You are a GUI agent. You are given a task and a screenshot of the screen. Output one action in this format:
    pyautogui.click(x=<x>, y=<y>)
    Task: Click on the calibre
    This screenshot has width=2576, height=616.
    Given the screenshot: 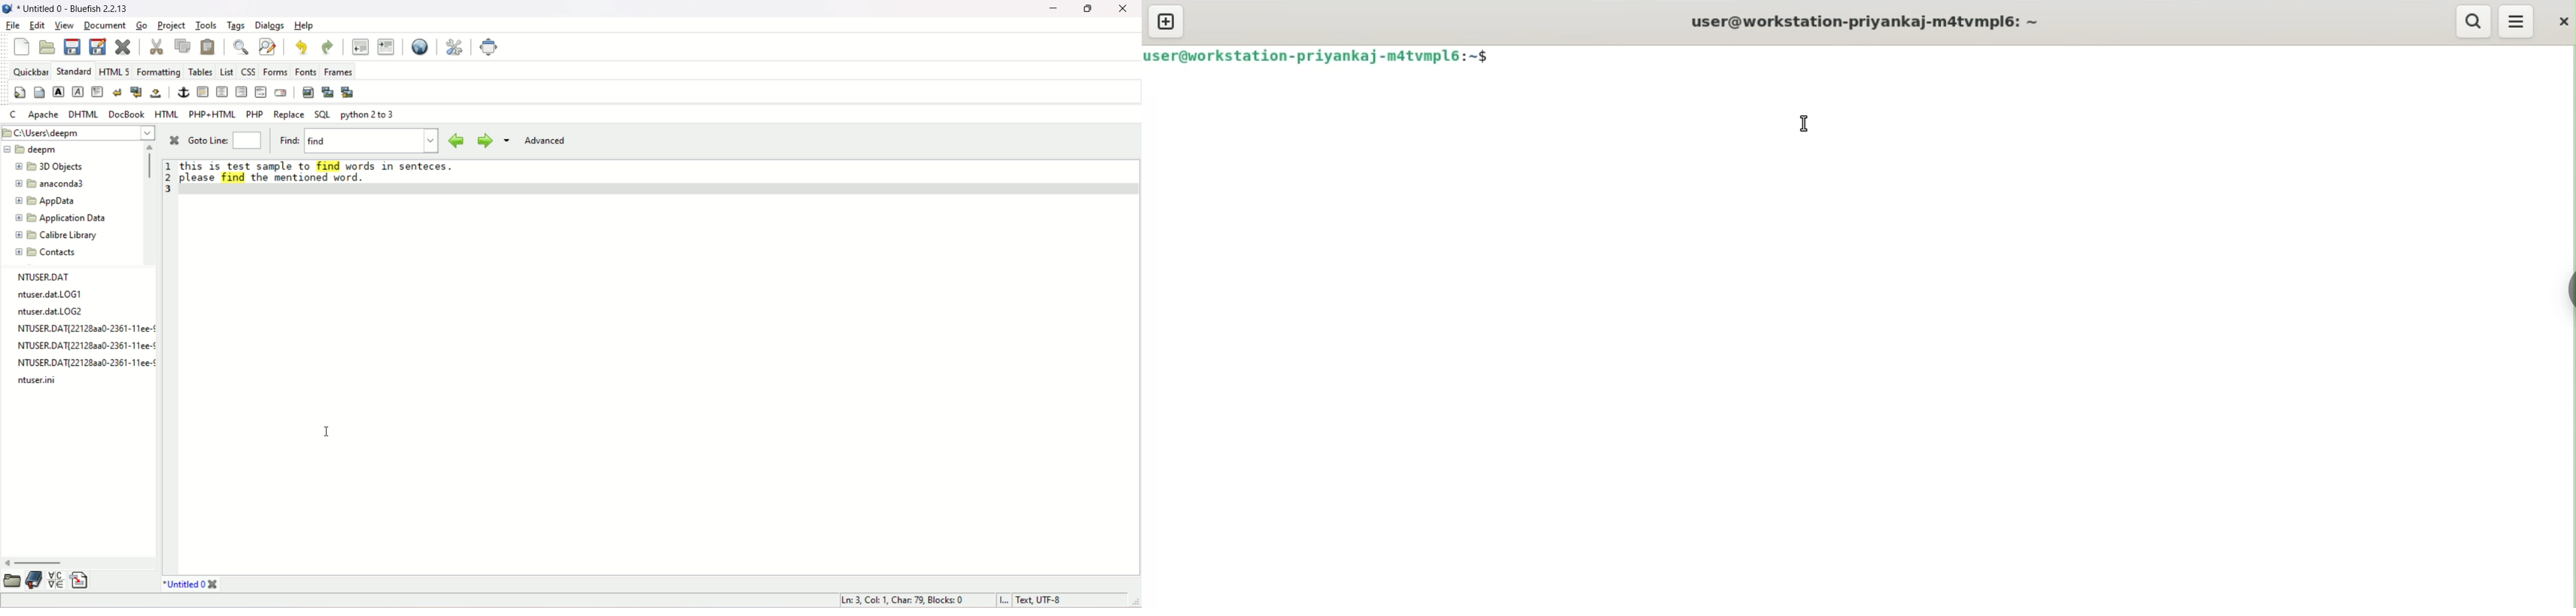 What is the action you would take?
    pyautogui.click(x=52, y=235)
    